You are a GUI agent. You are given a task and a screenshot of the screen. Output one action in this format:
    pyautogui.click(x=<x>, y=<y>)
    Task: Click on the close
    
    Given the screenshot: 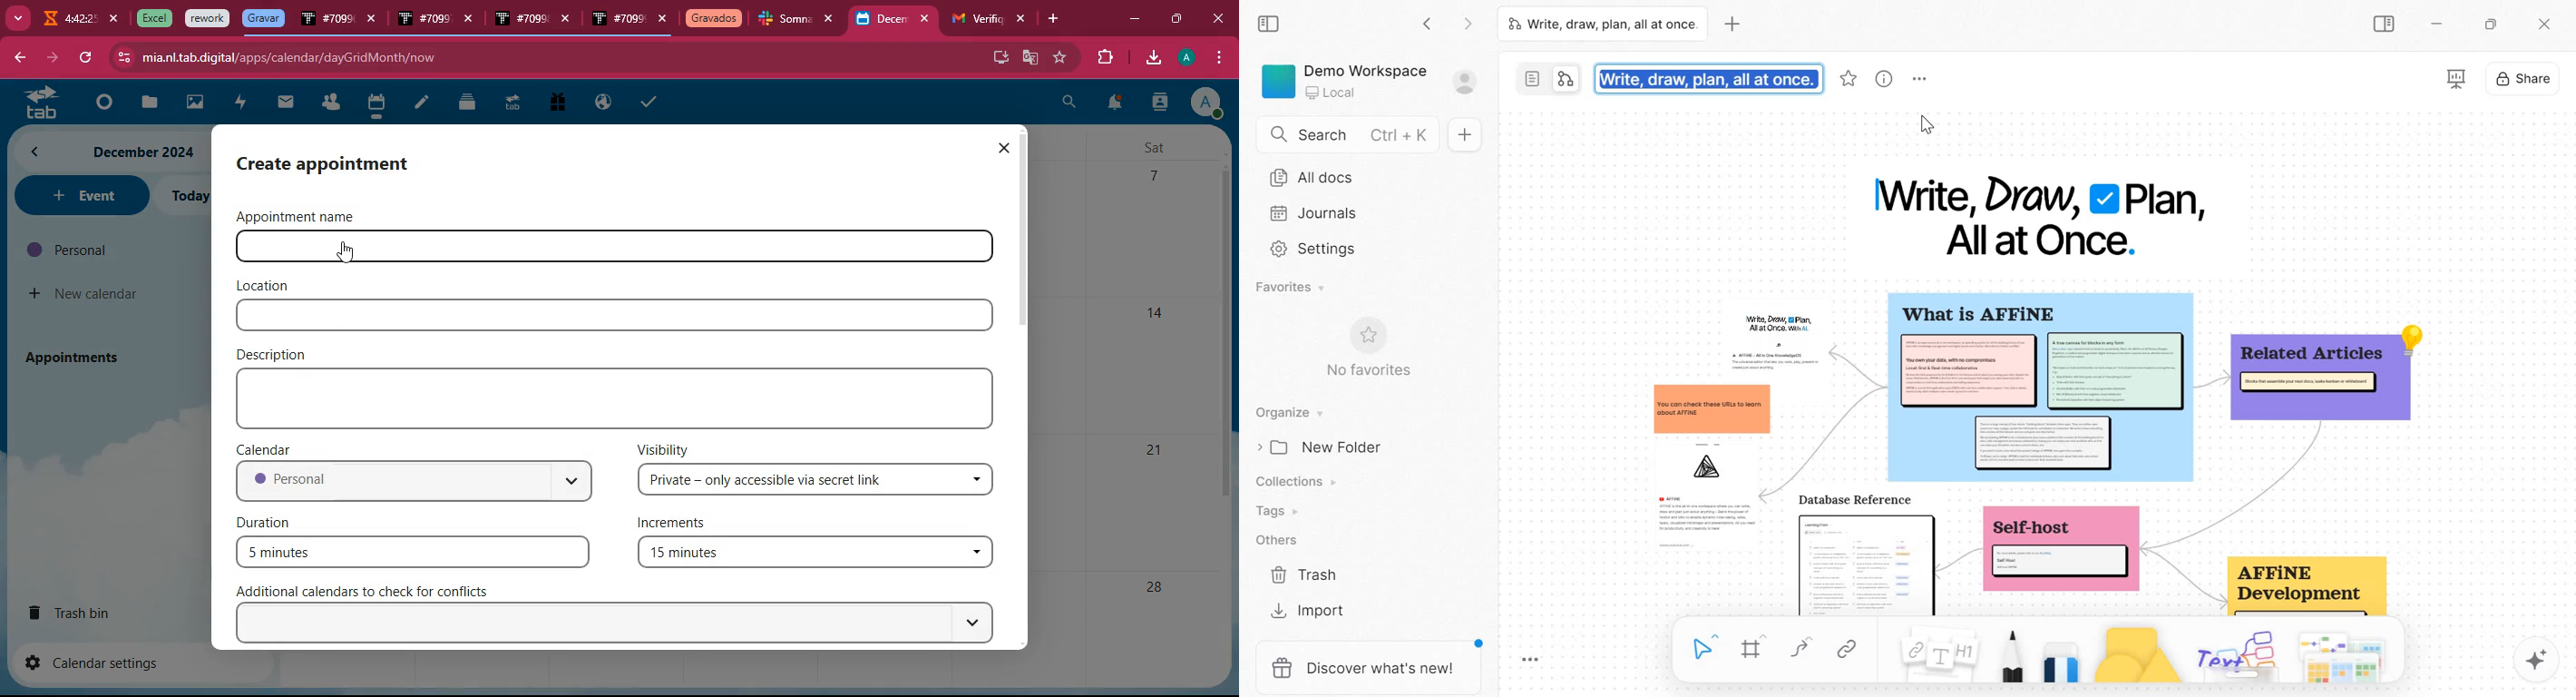 What is the action you would take?
    pyautogui.click(x=373, y=21)
    